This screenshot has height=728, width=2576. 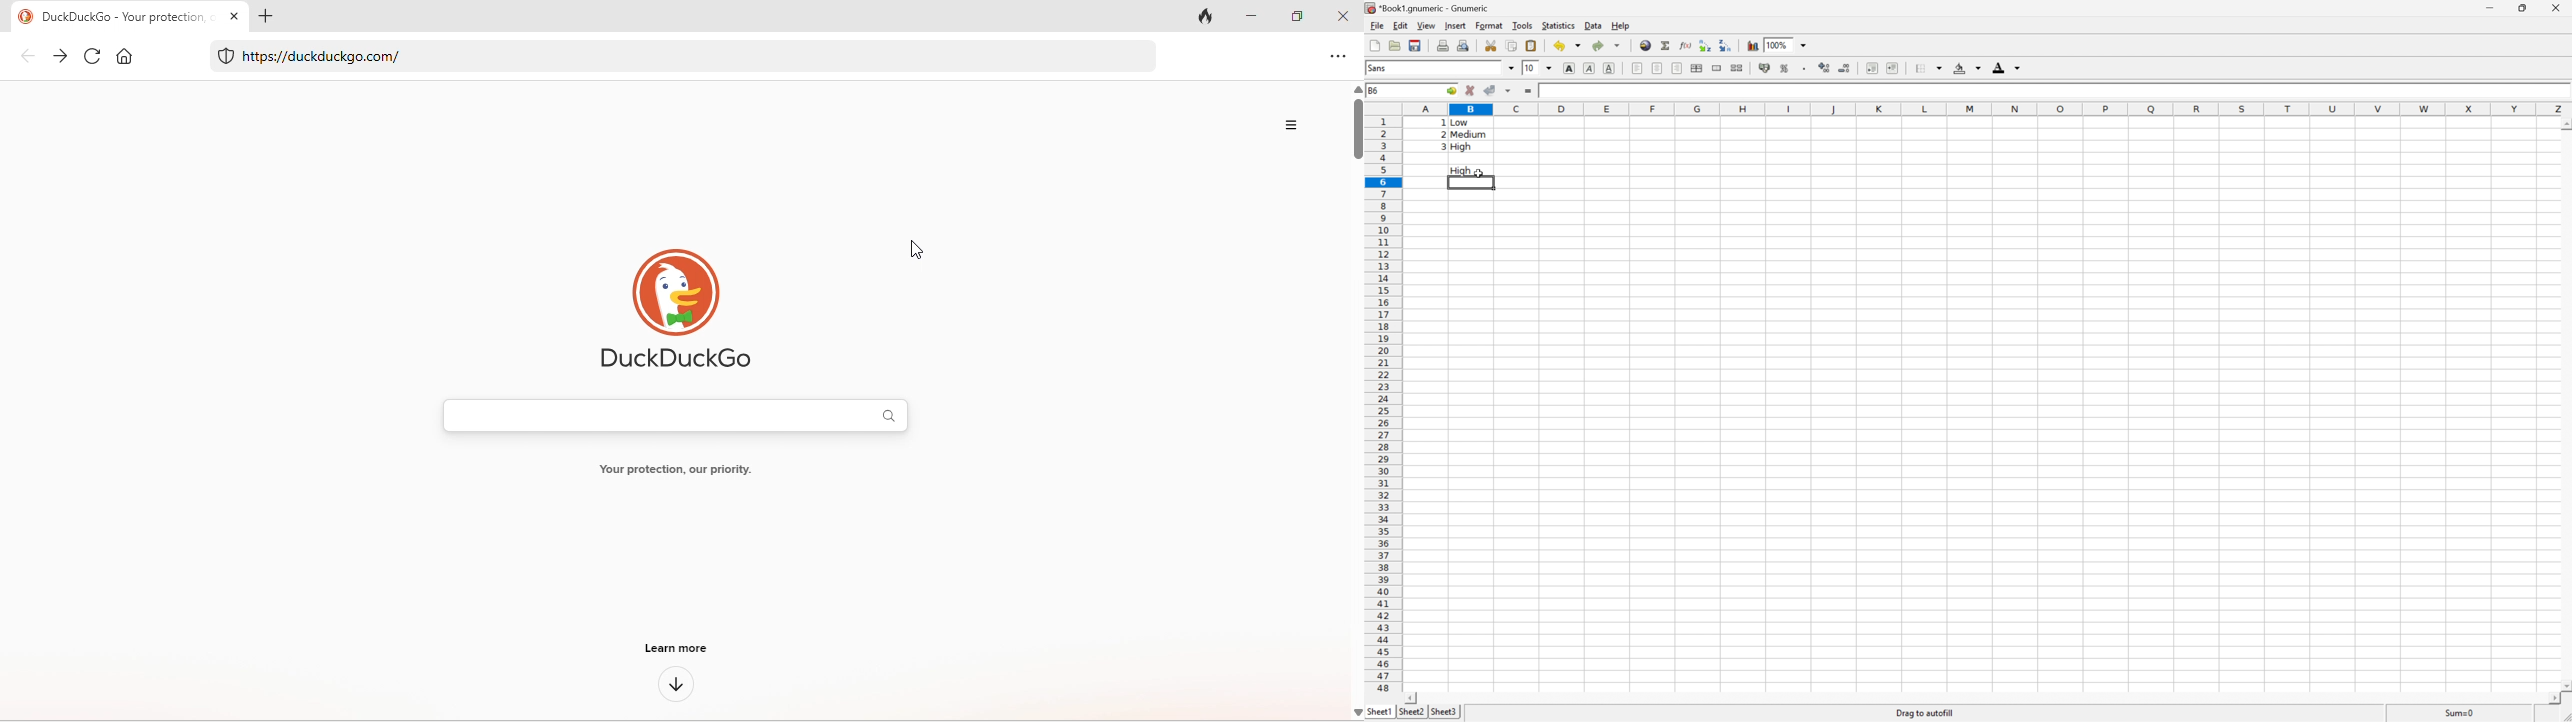 I want to click on Drag to autofill, so click(x=1926, y=713).